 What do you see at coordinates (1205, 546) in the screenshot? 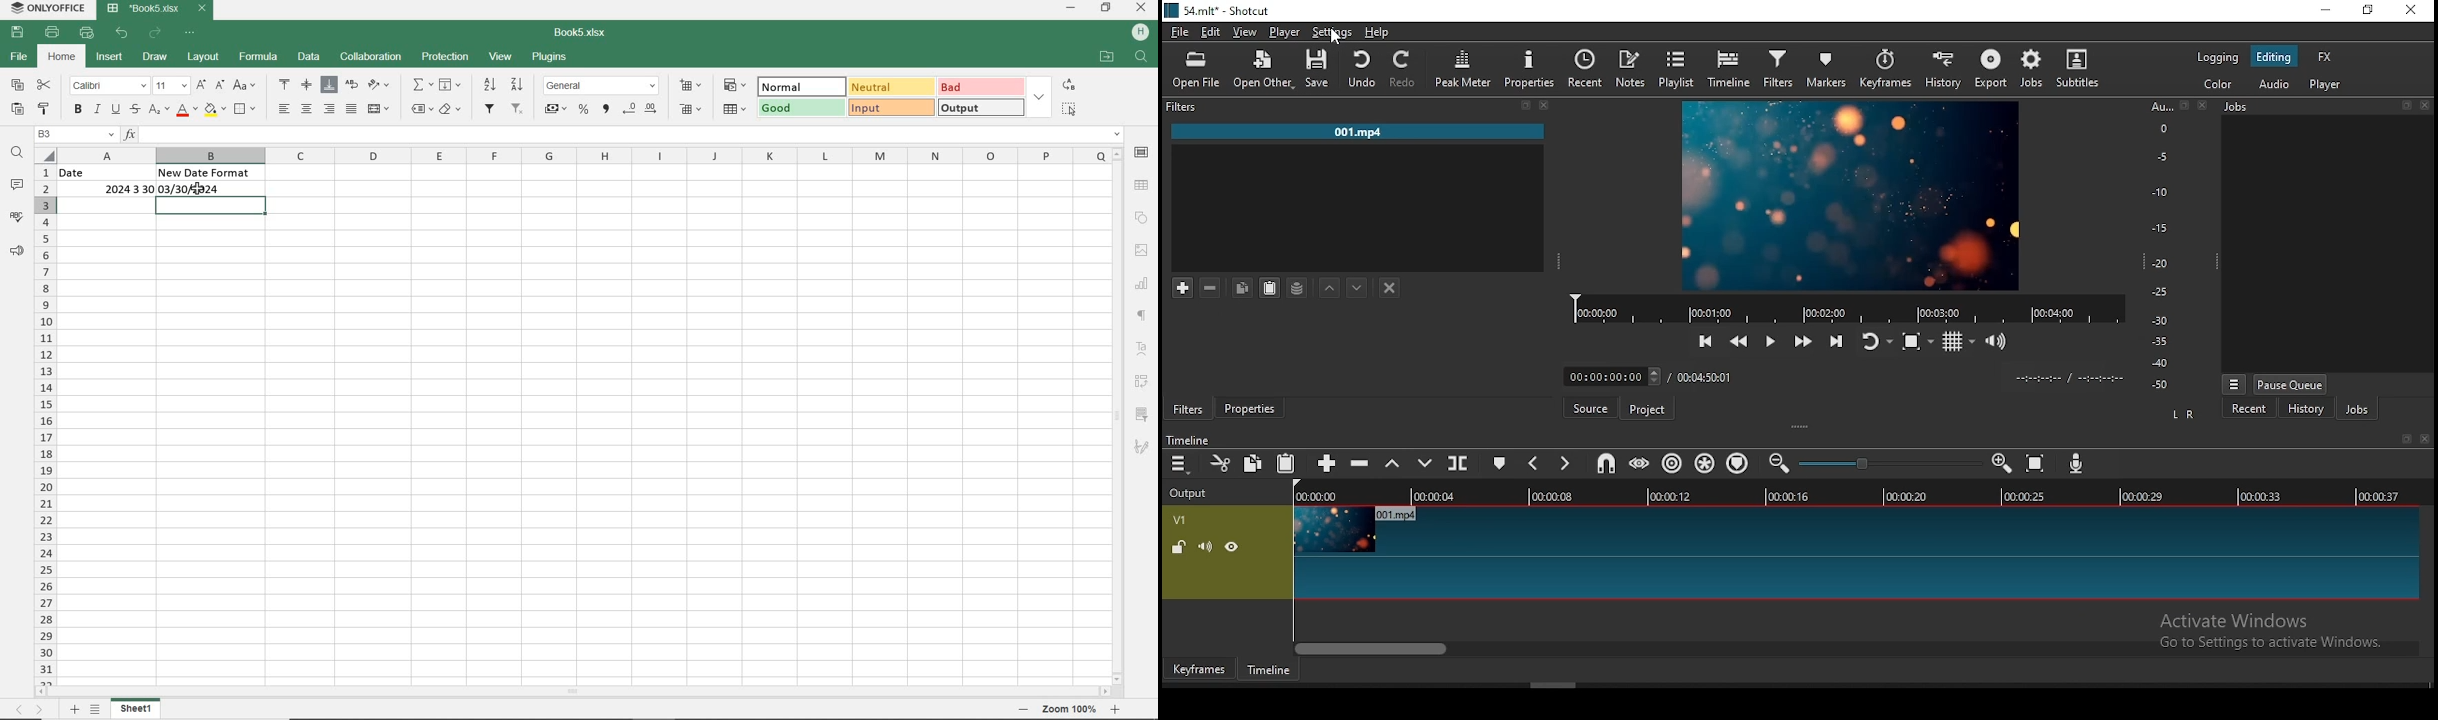
I see `volume` at bounding box center [1205, 546].